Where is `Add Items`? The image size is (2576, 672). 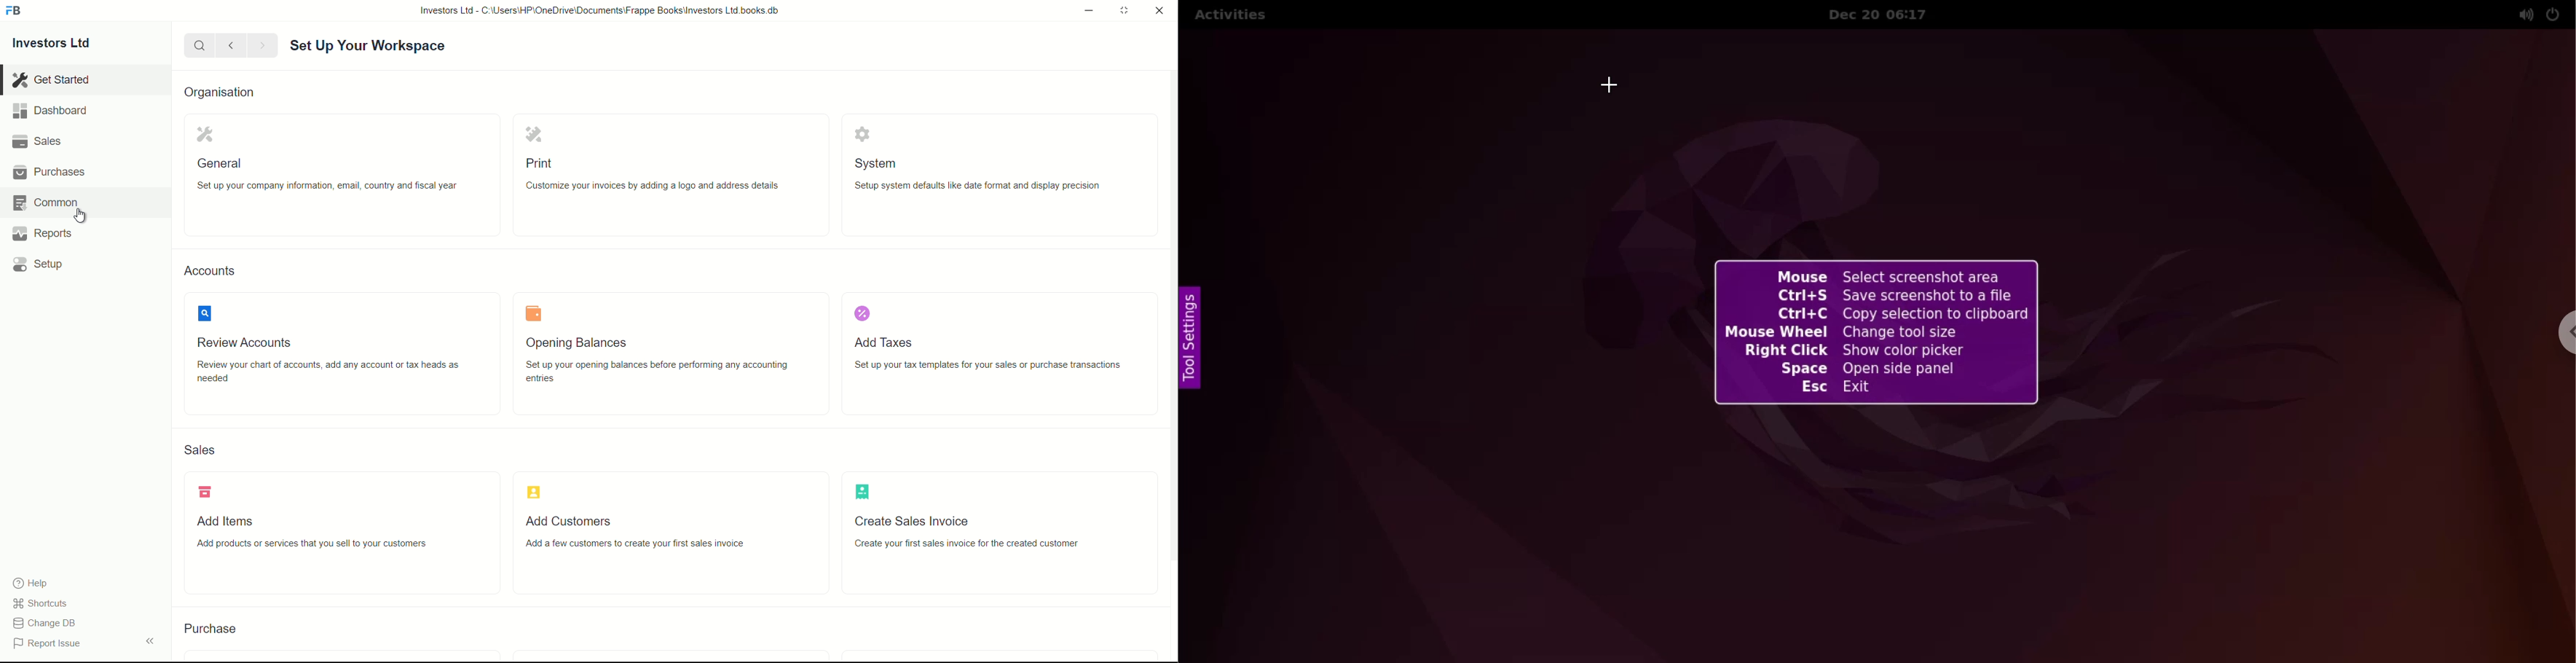 Add Items is located at coordinates (228, 521).